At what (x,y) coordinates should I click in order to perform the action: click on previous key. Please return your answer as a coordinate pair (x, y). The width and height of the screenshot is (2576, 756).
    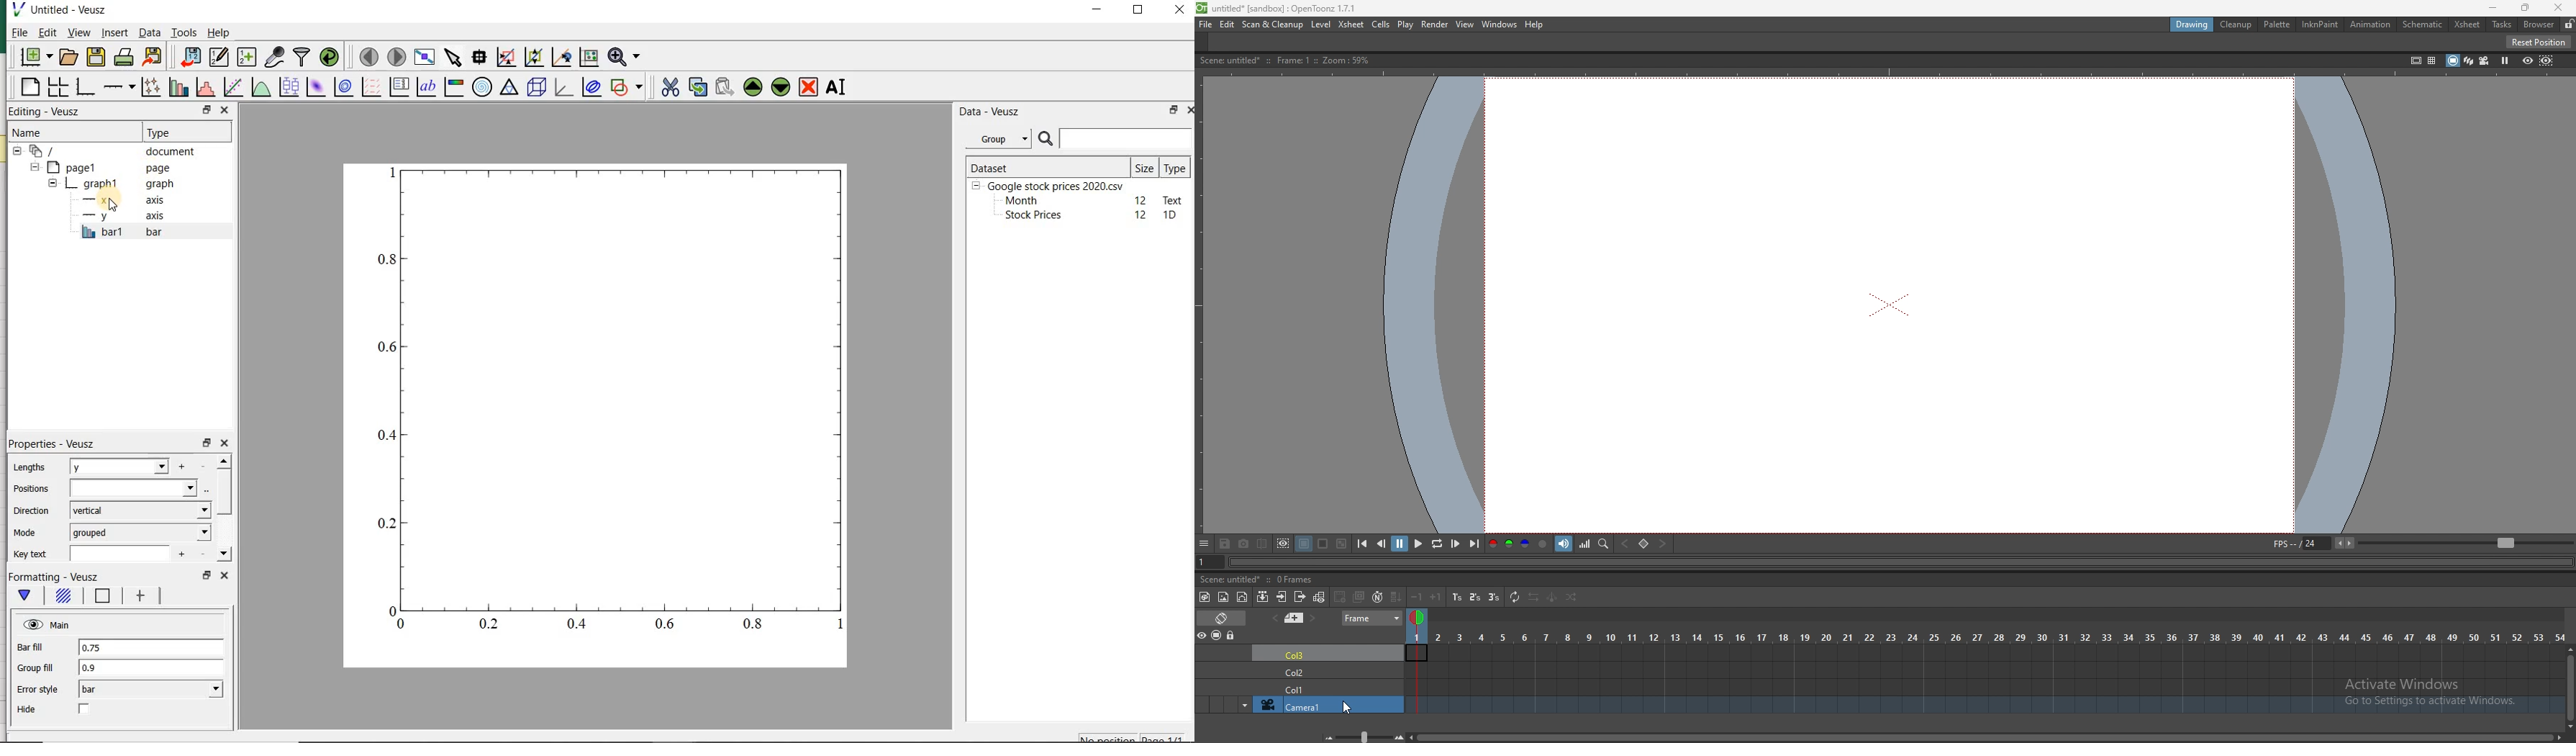
    Looking at the image, I should click on (1627, 544).